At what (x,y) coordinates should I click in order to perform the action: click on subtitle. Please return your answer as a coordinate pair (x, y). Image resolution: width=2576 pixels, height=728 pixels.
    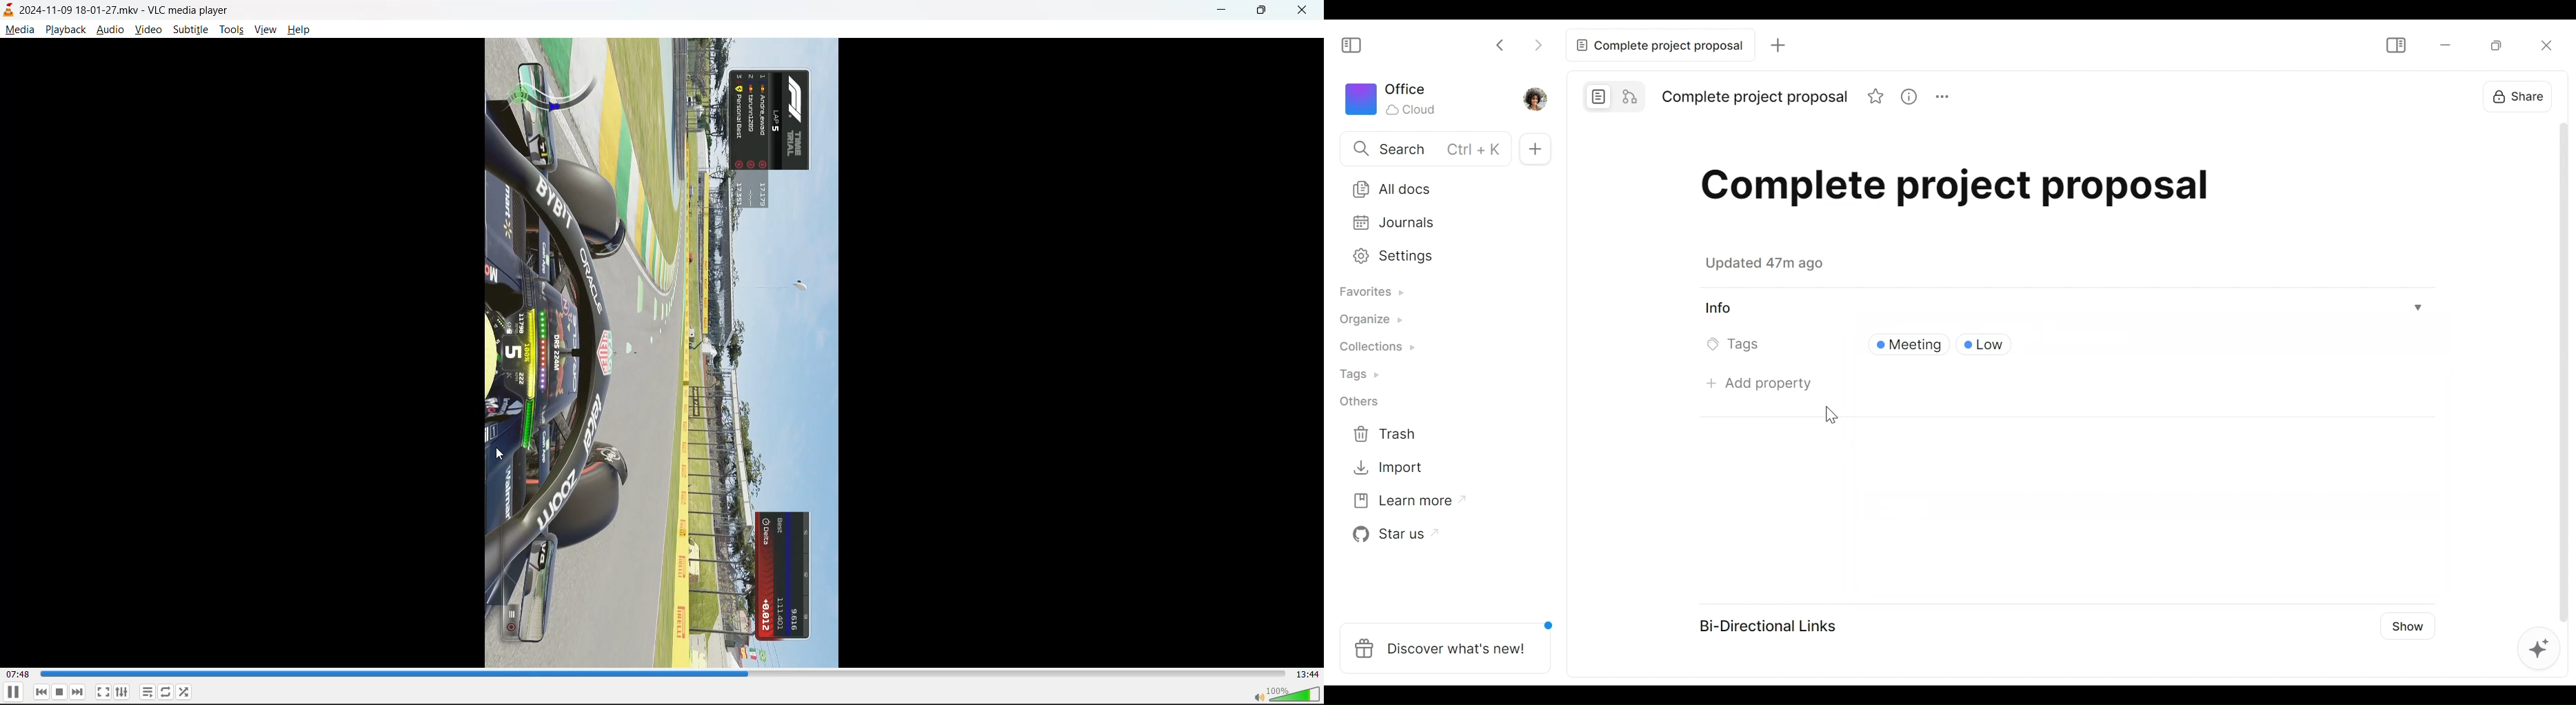
    Looking at the image, I should click on (190, 30).